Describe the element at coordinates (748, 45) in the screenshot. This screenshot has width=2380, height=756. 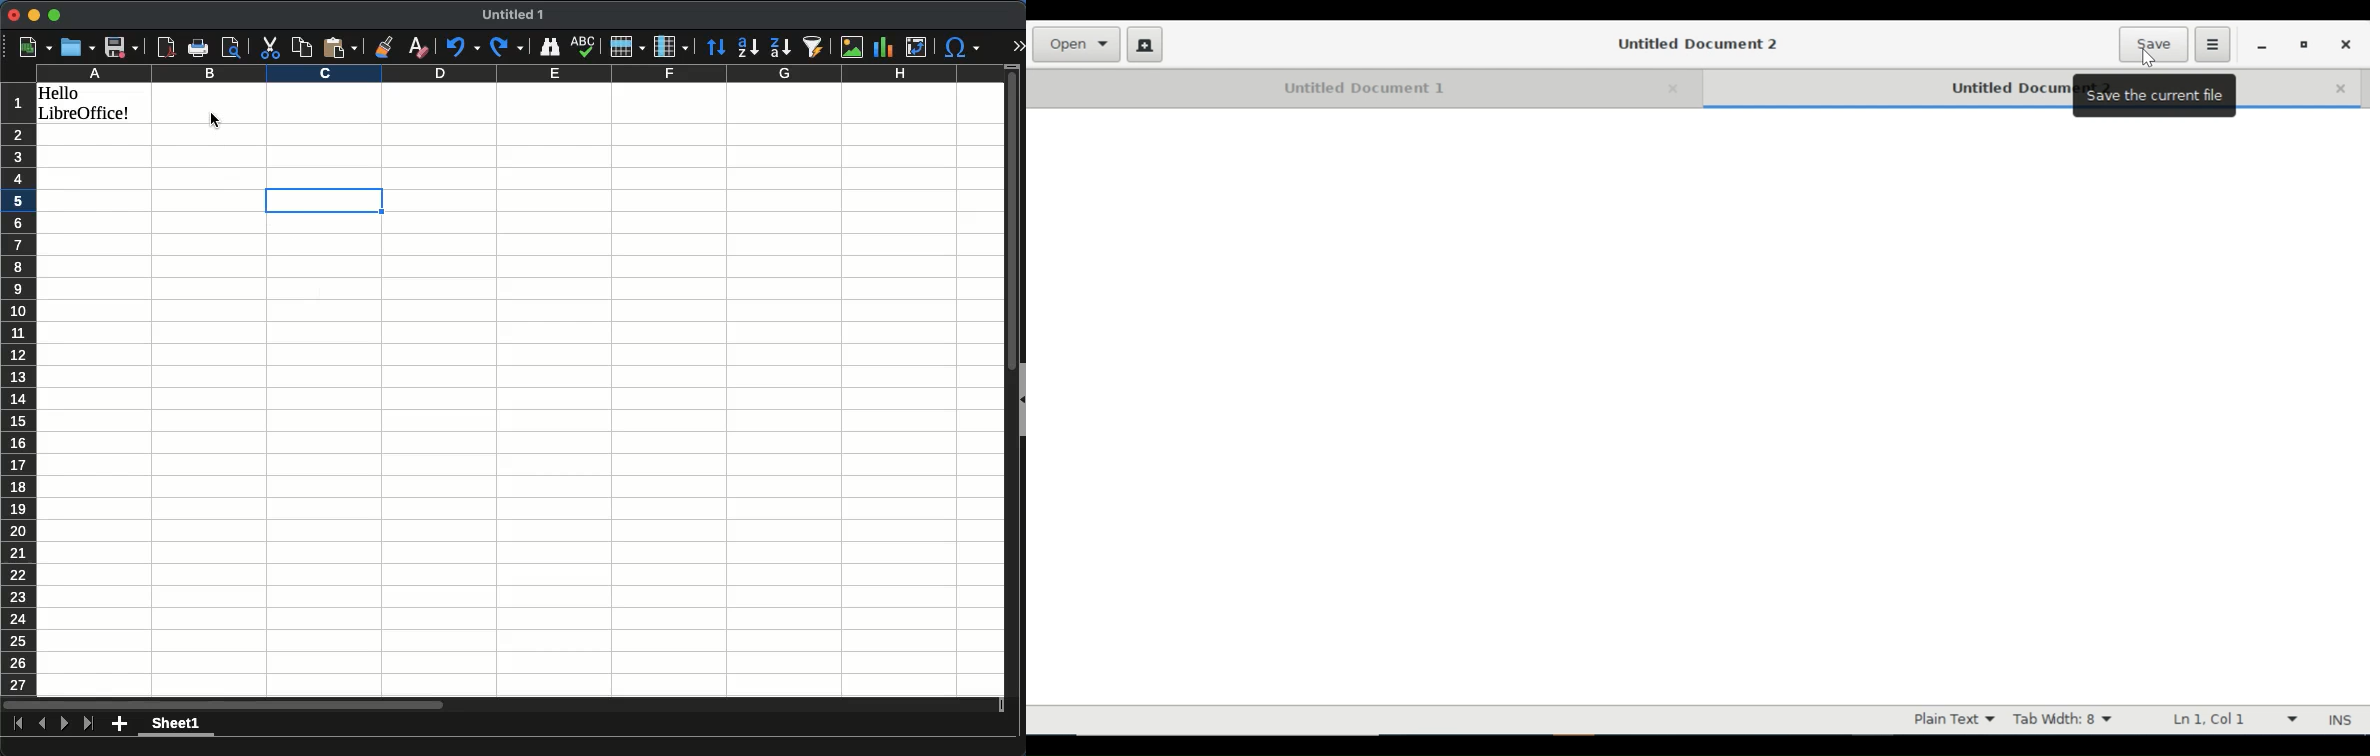
I see `ascending` at that location.